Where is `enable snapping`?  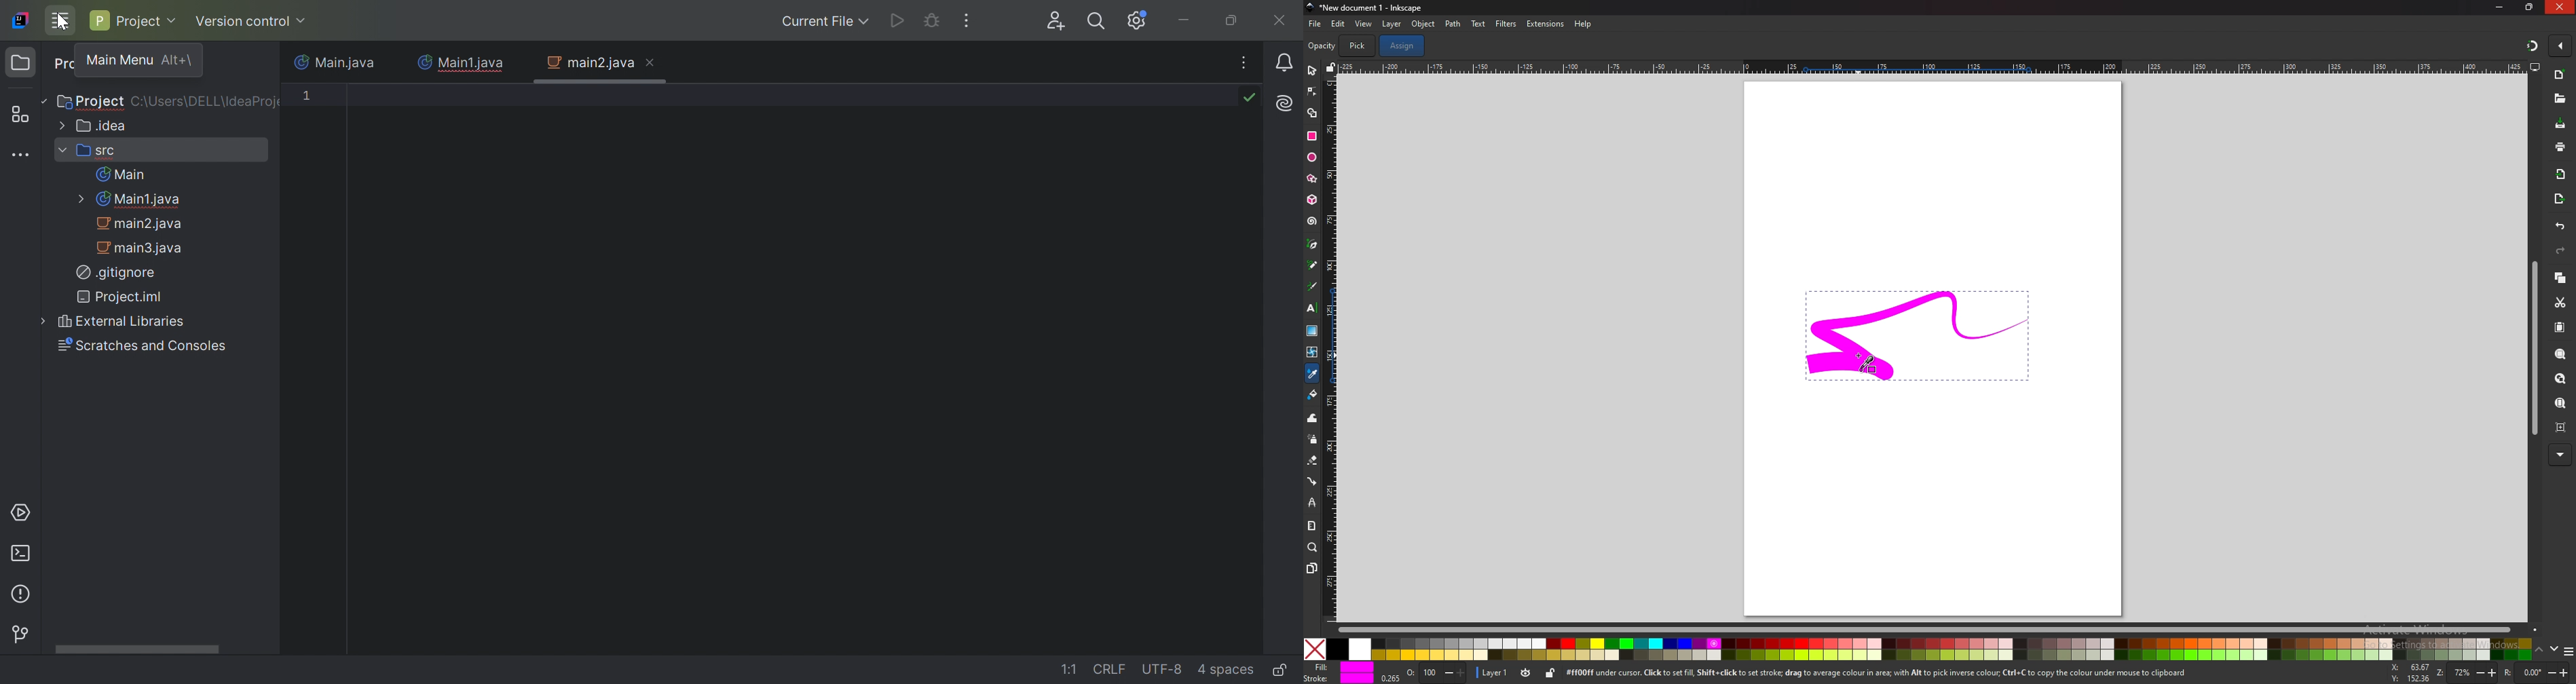 enable snapping is located at coordinates (2561, 47).